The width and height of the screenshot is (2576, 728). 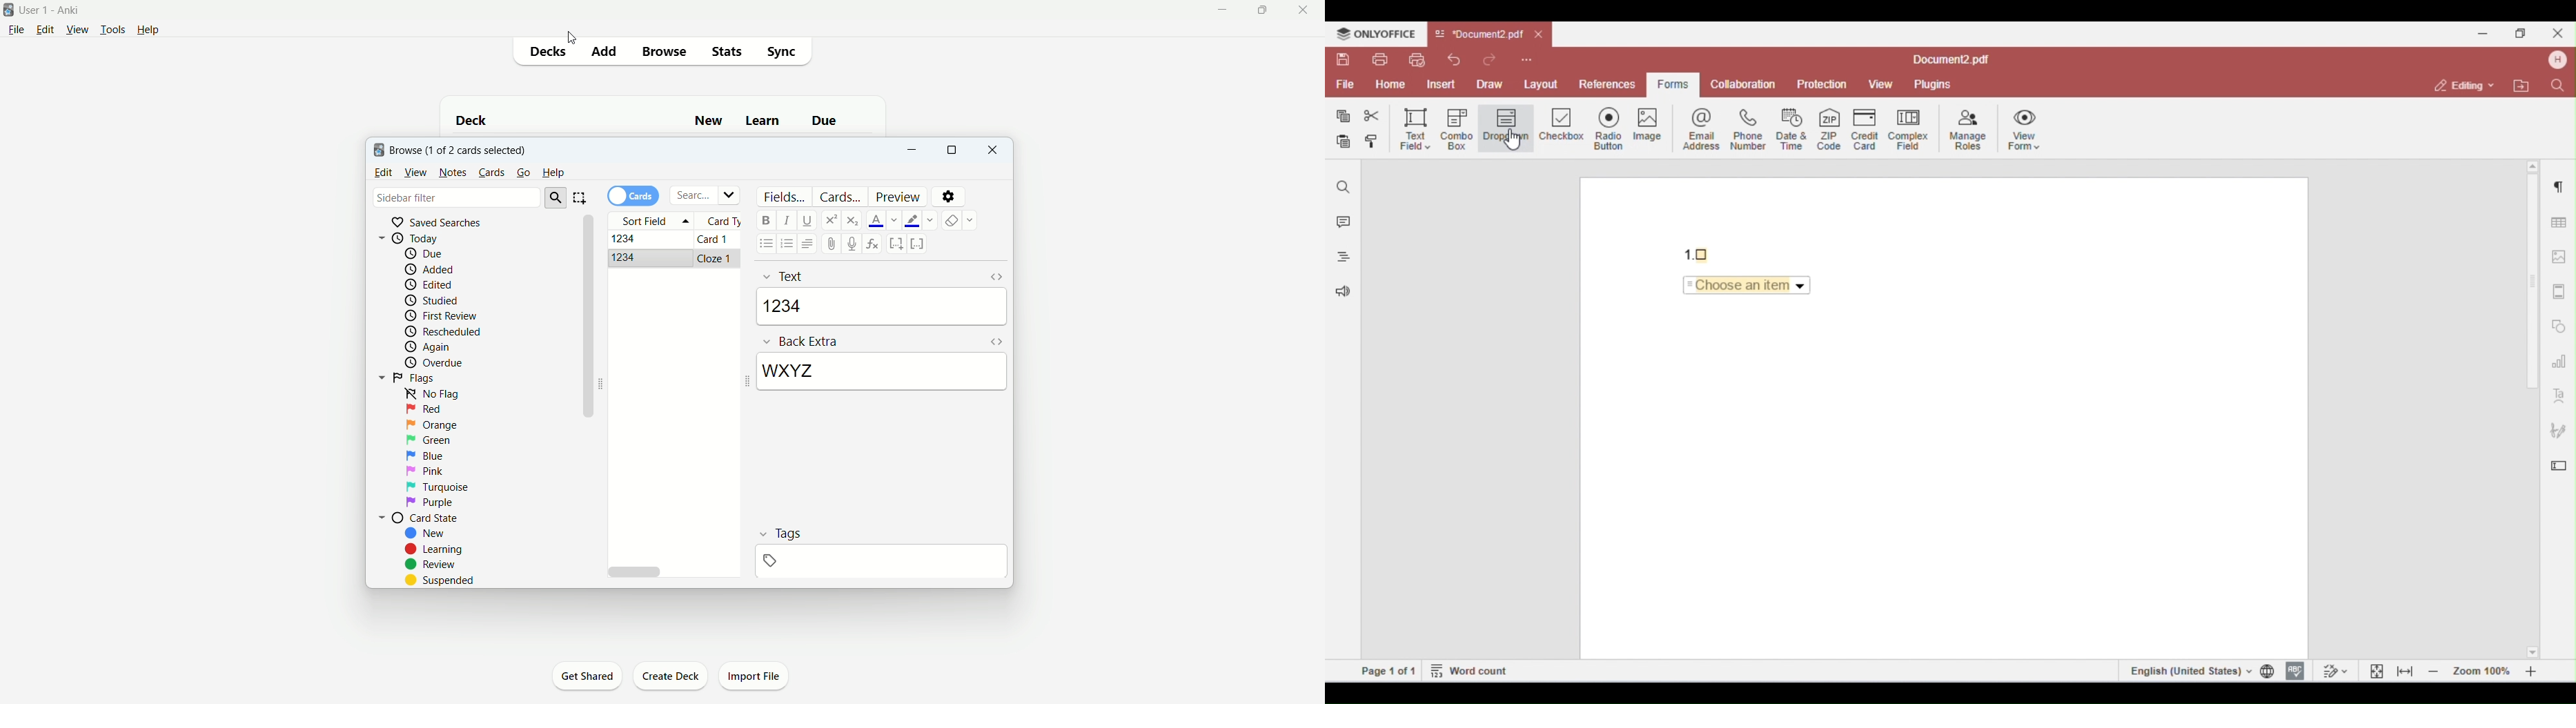 What do you see at coordinates (429, 533) in the screenshot?
I see `new` at bounding box center [429, 533].